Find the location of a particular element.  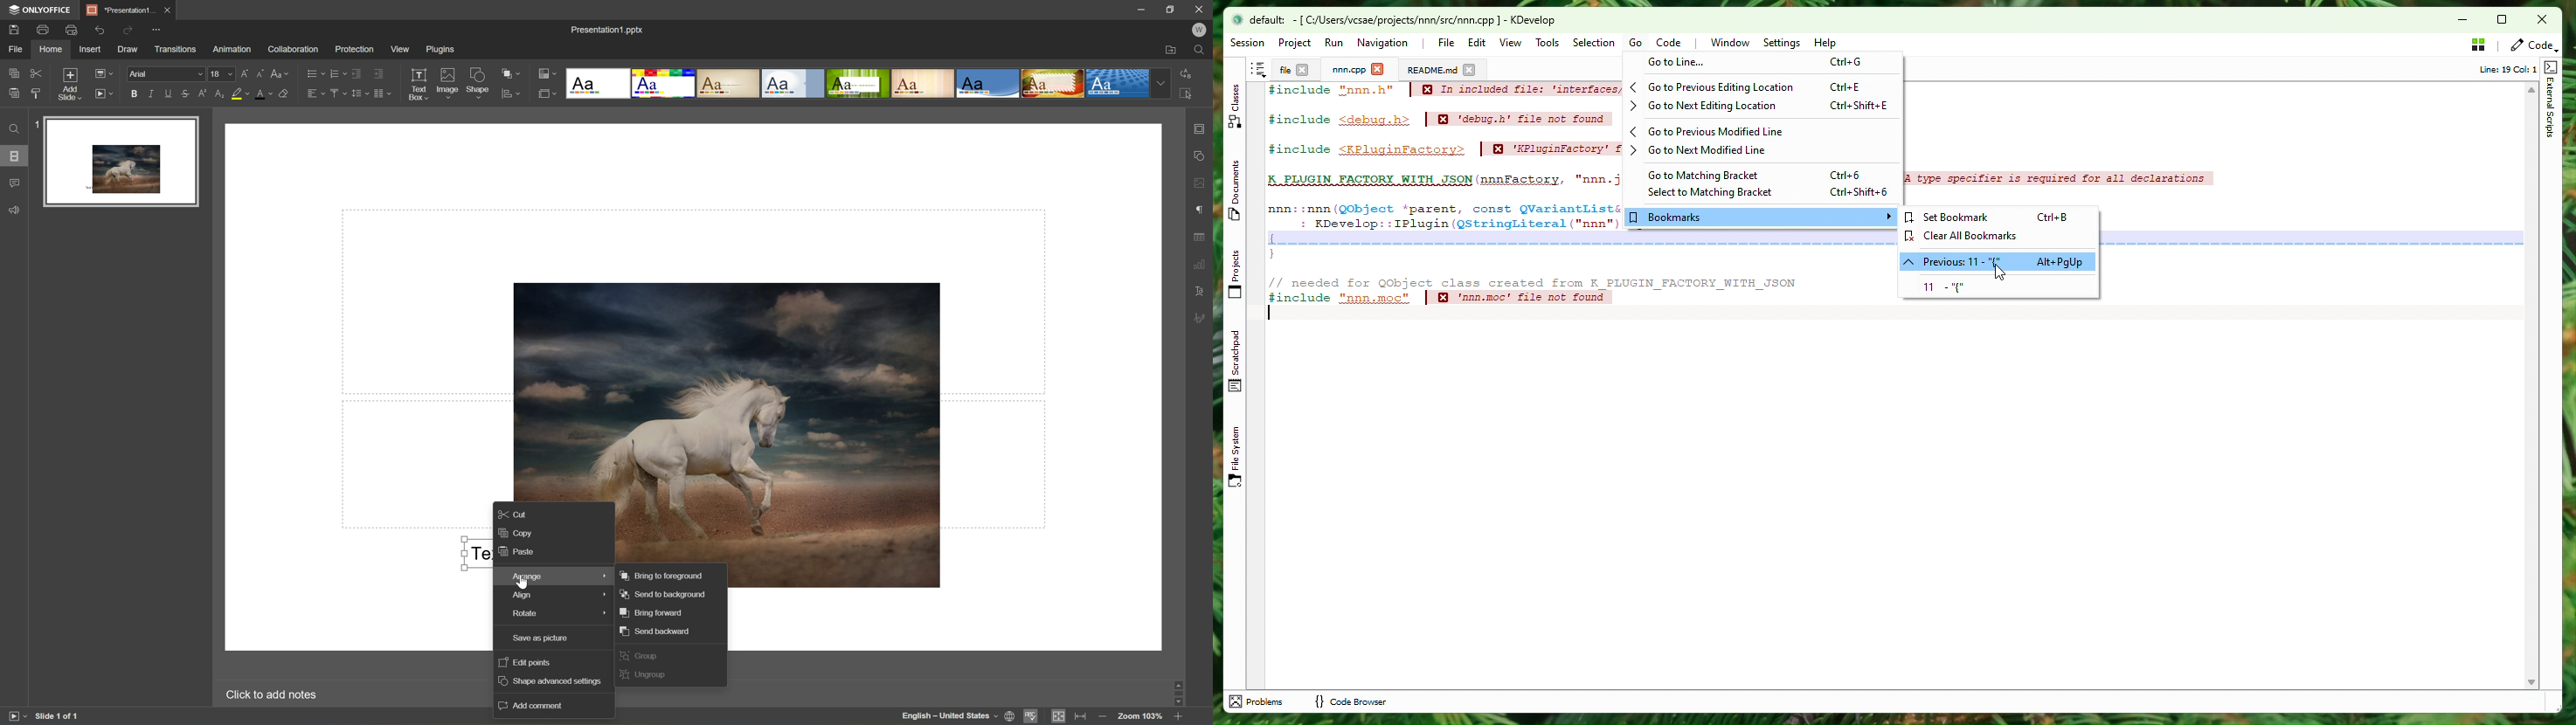

Numbering is located at coordinates (338, 72).